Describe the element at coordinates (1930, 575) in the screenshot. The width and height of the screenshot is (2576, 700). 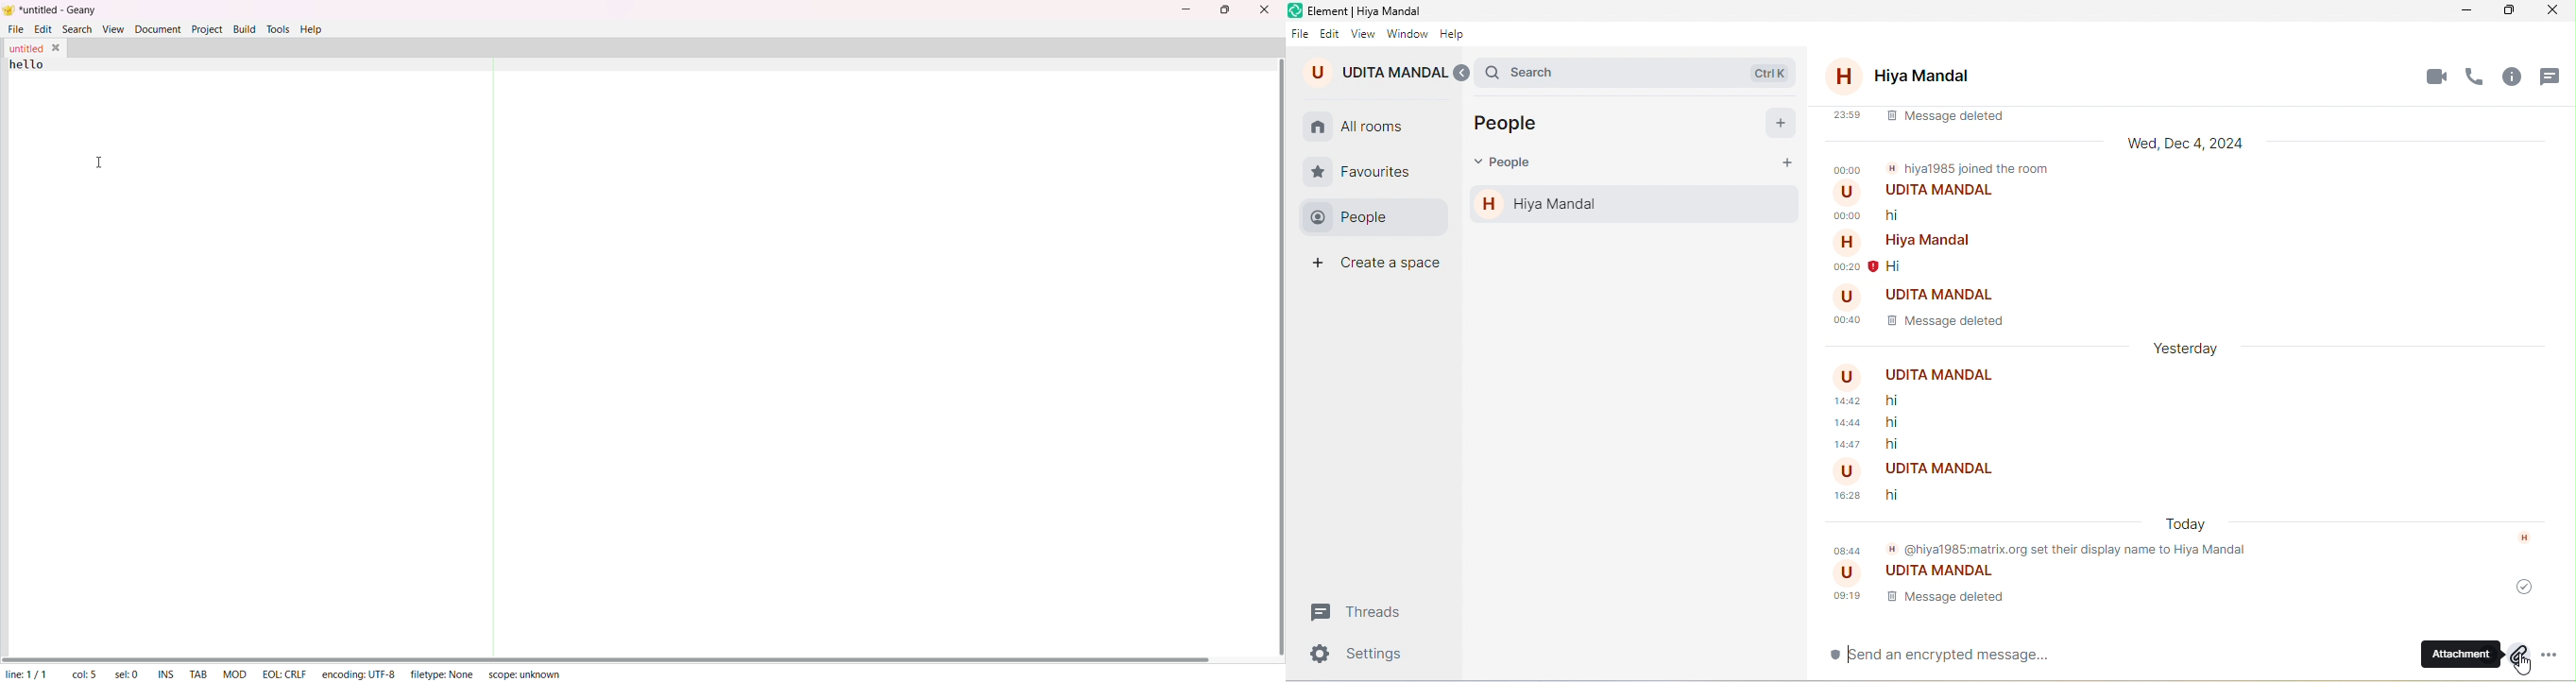
I see `udita mandal` at that location.